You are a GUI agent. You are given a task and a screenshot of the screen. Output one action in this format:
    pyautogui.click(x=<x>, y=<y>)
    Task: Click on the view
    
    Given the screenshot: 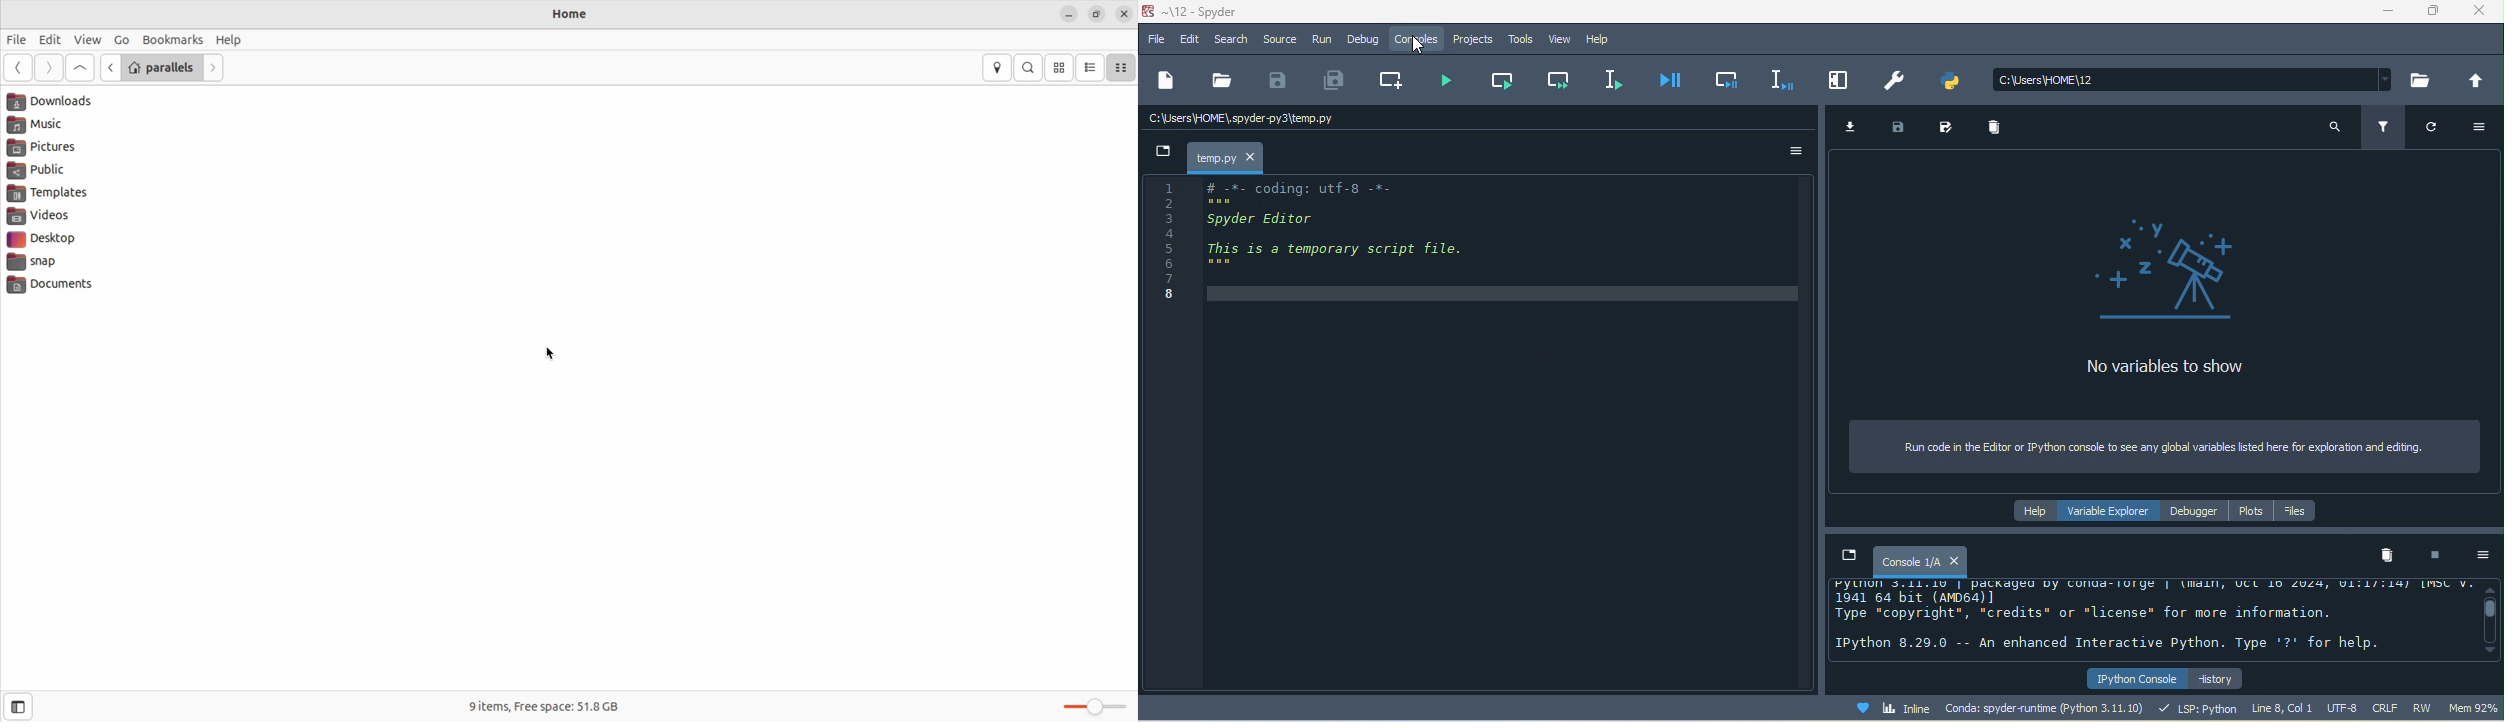 What is the action you would take?
    pyautogui.click(x=1561, y=40)
    